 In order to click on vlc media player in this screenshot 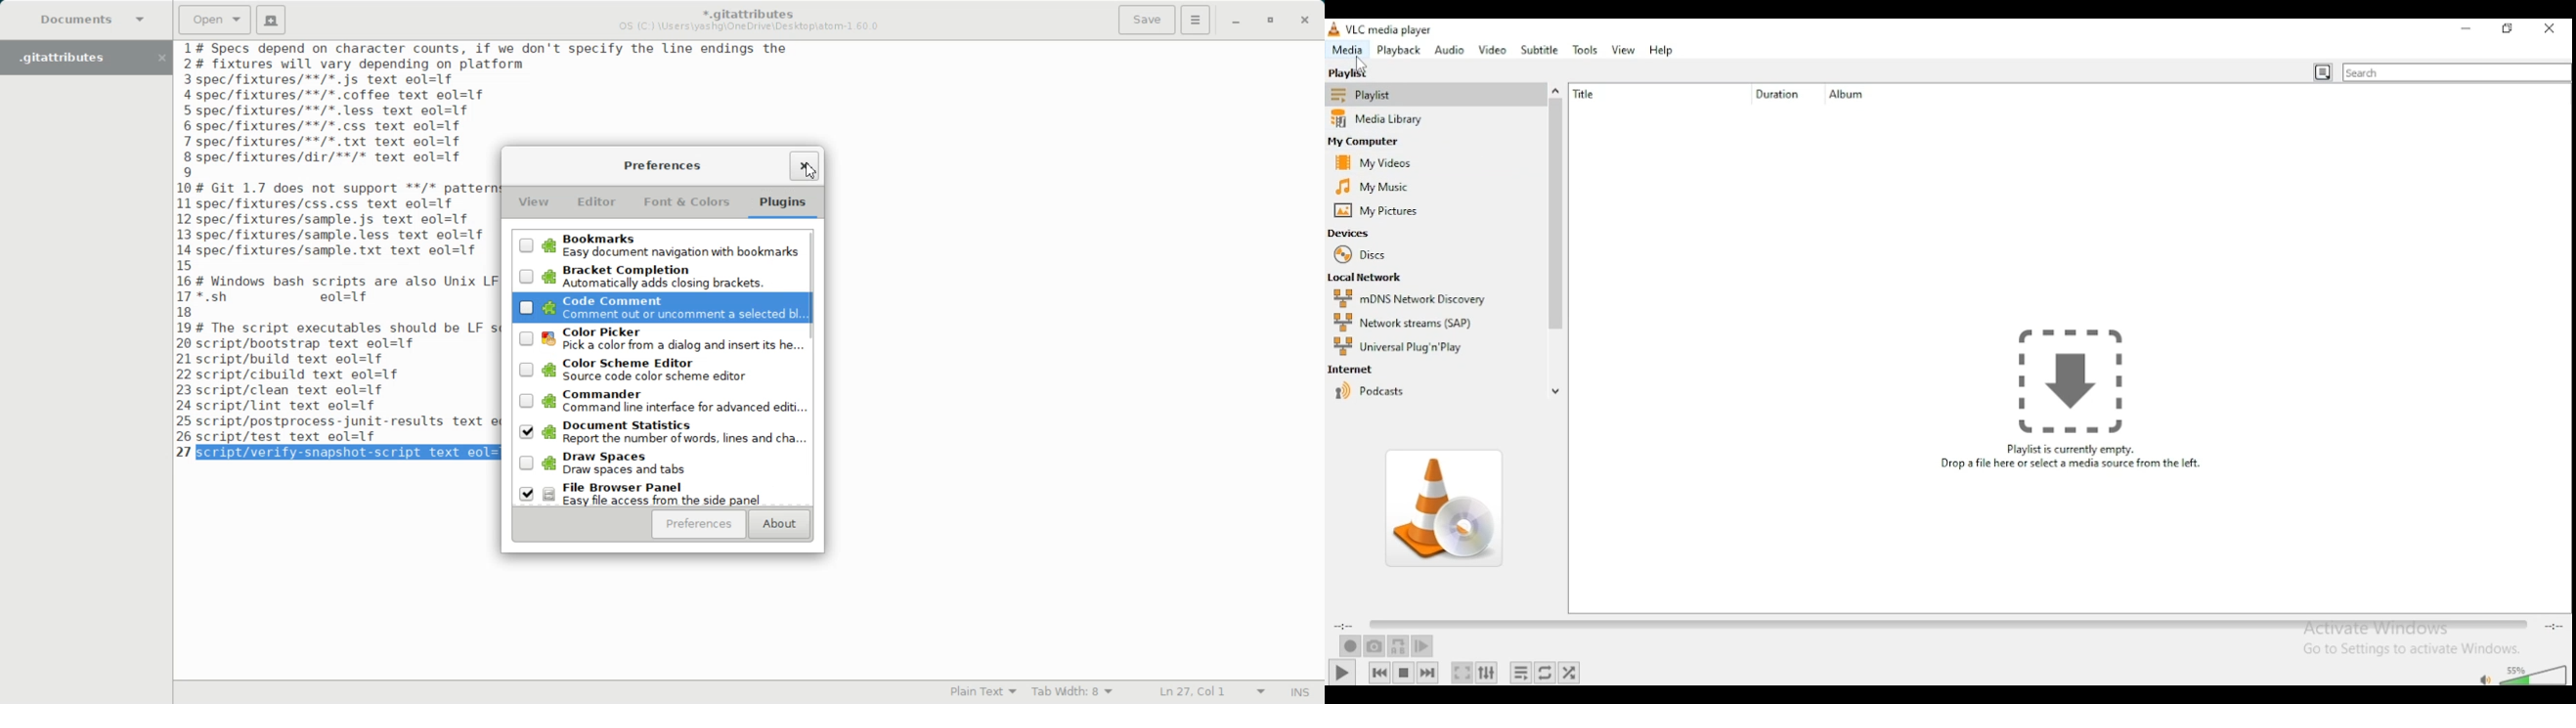, I will do `click(1391, 29)`.